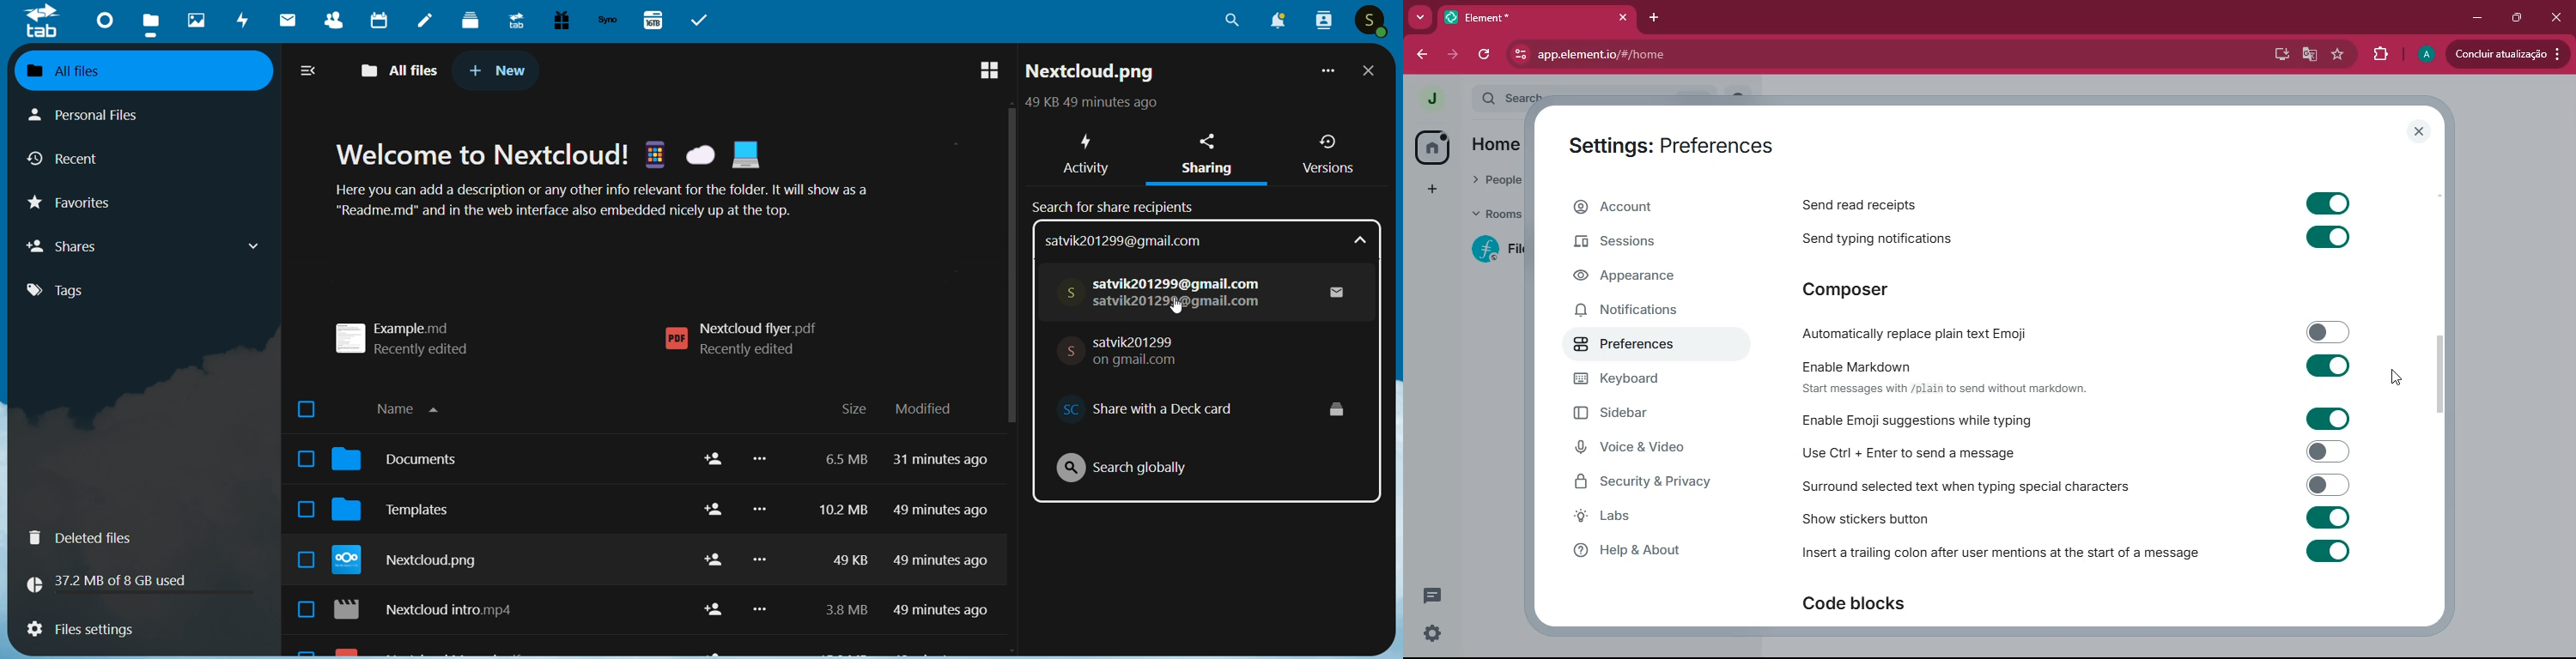 Image resolution: width=2576 pixels, height=672 pixels. Describe the element at coordinates (89, 538) in the screenshot. I see `deleted files` at that location.